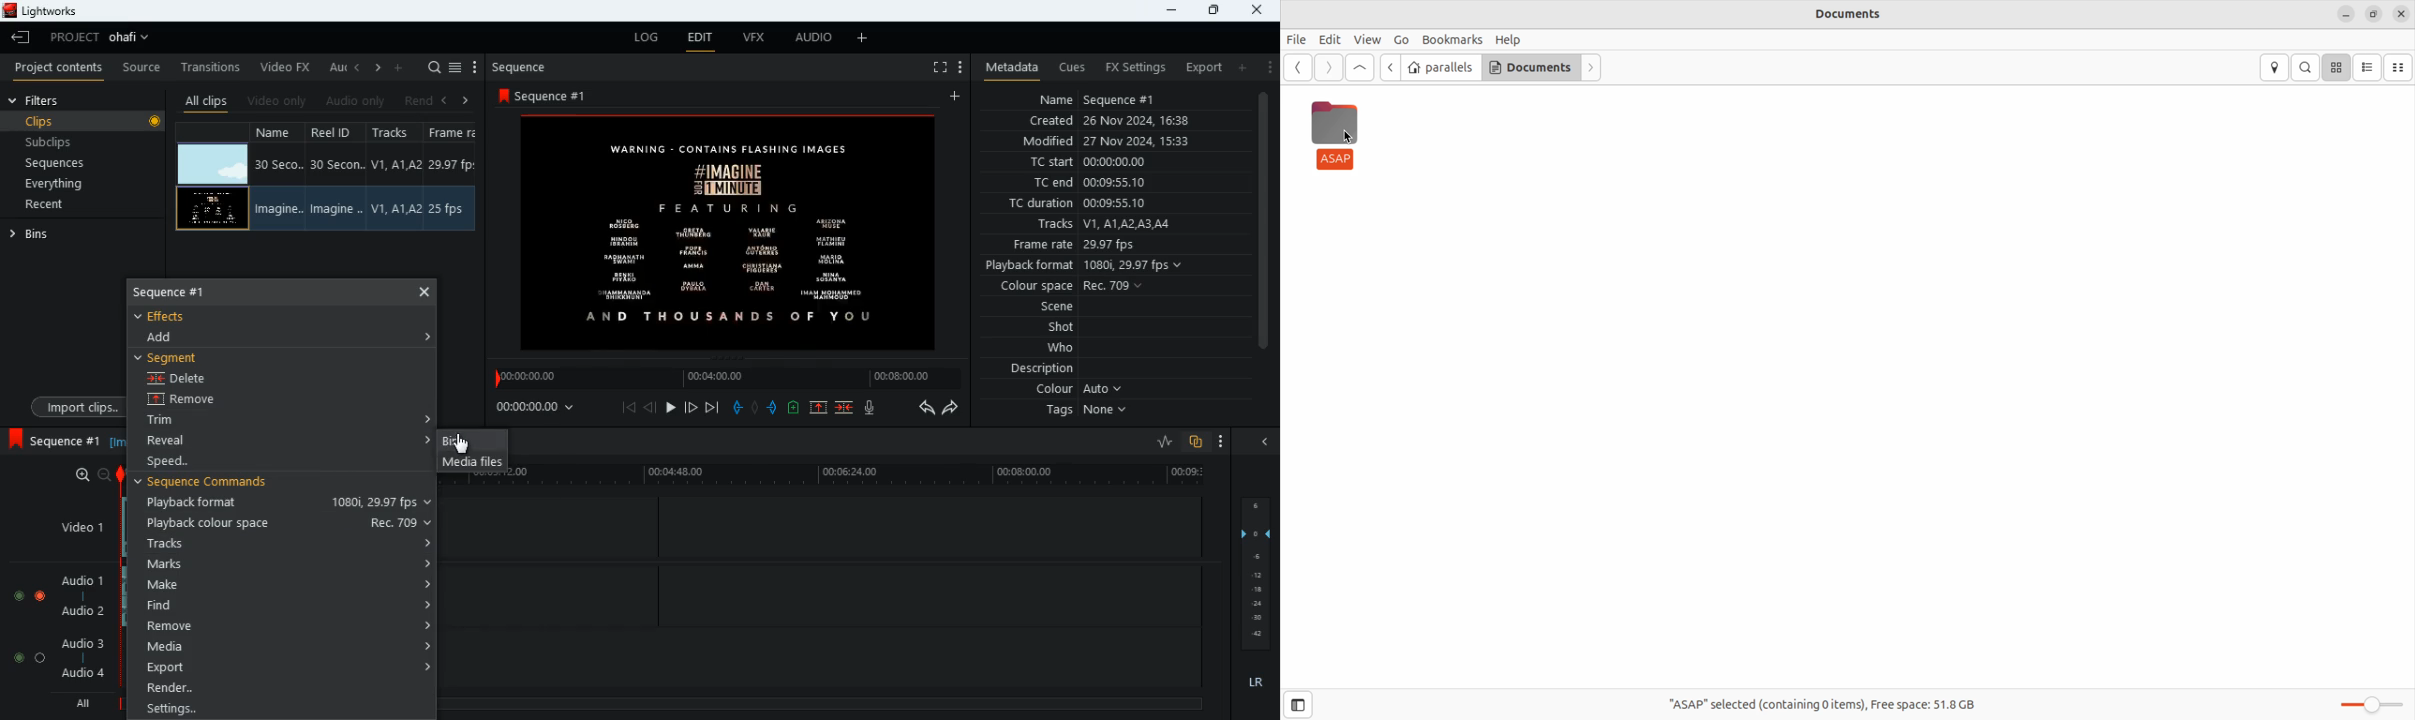 The height and width of the screenshot is (728, 2436). What do you see at coordinates (1119, 122) in the screenshot?
I see `created` at bounding box center [1119, 122].